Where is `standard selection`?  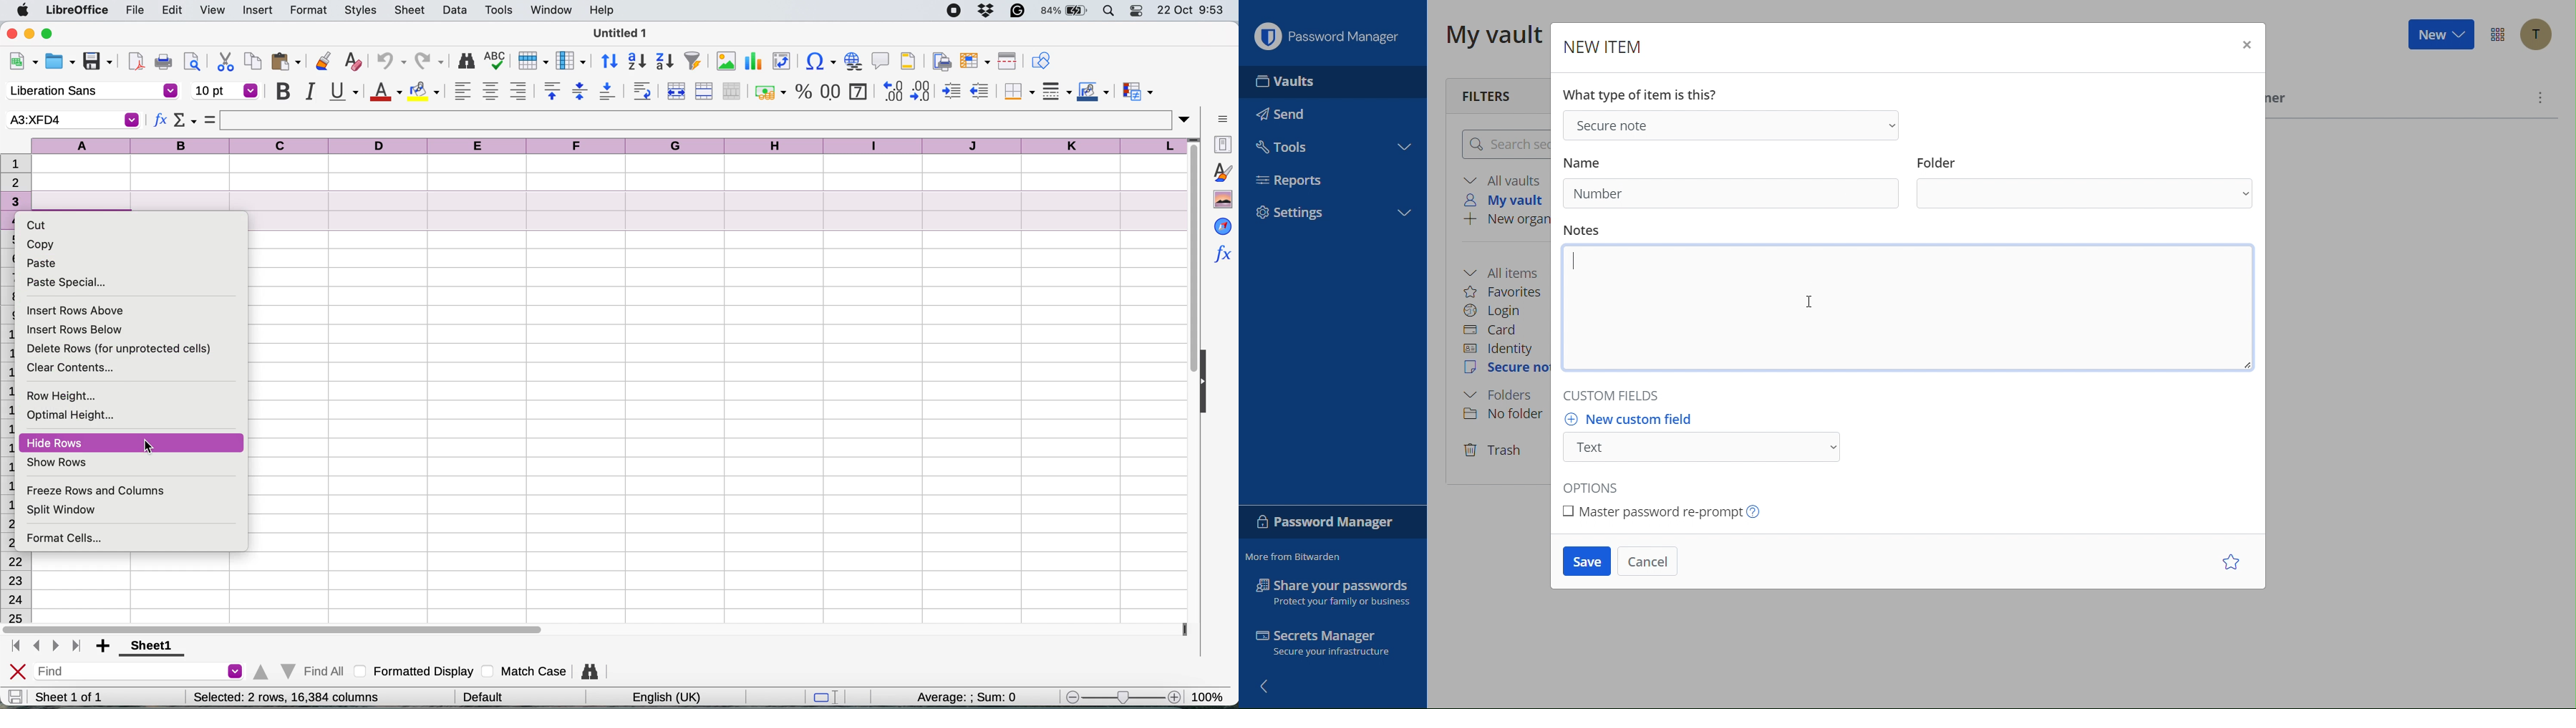 standard selection is located at coordinates (830, 698).